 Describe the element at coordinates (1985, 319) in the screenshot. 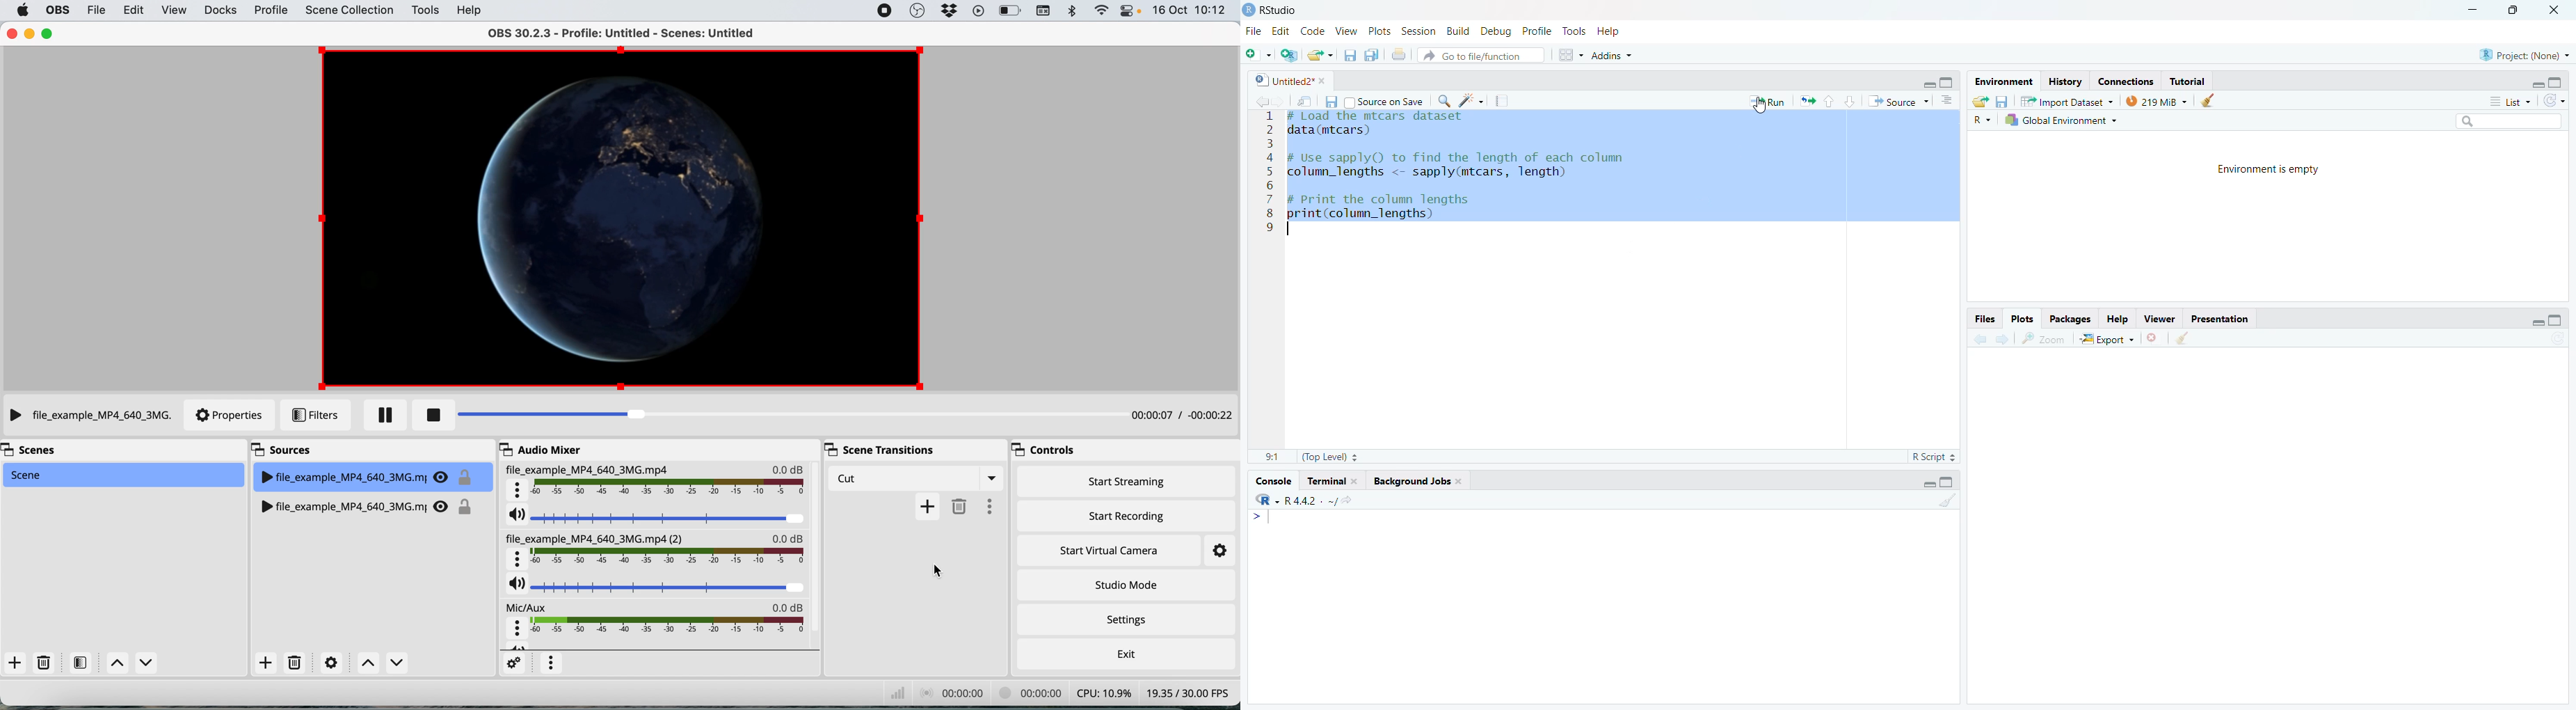

I see `Files` at that location.